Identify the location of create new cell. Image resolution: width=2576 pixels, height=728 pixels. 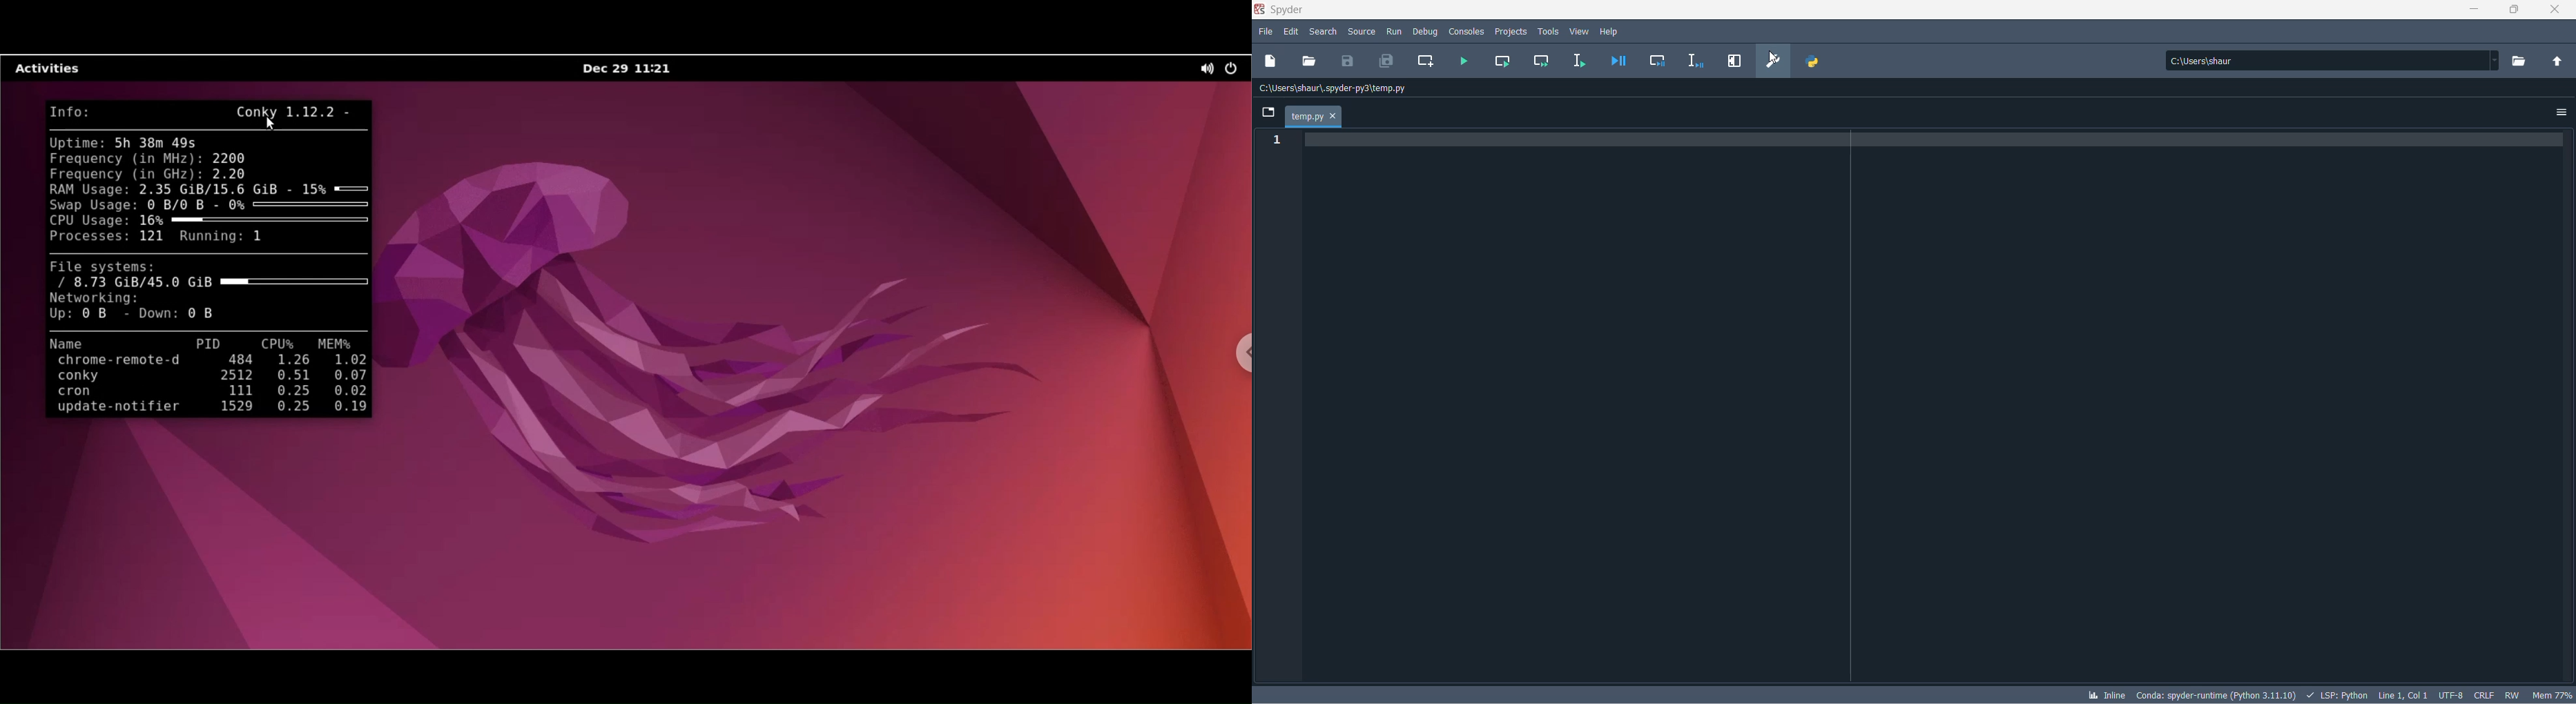
(1424, 61).